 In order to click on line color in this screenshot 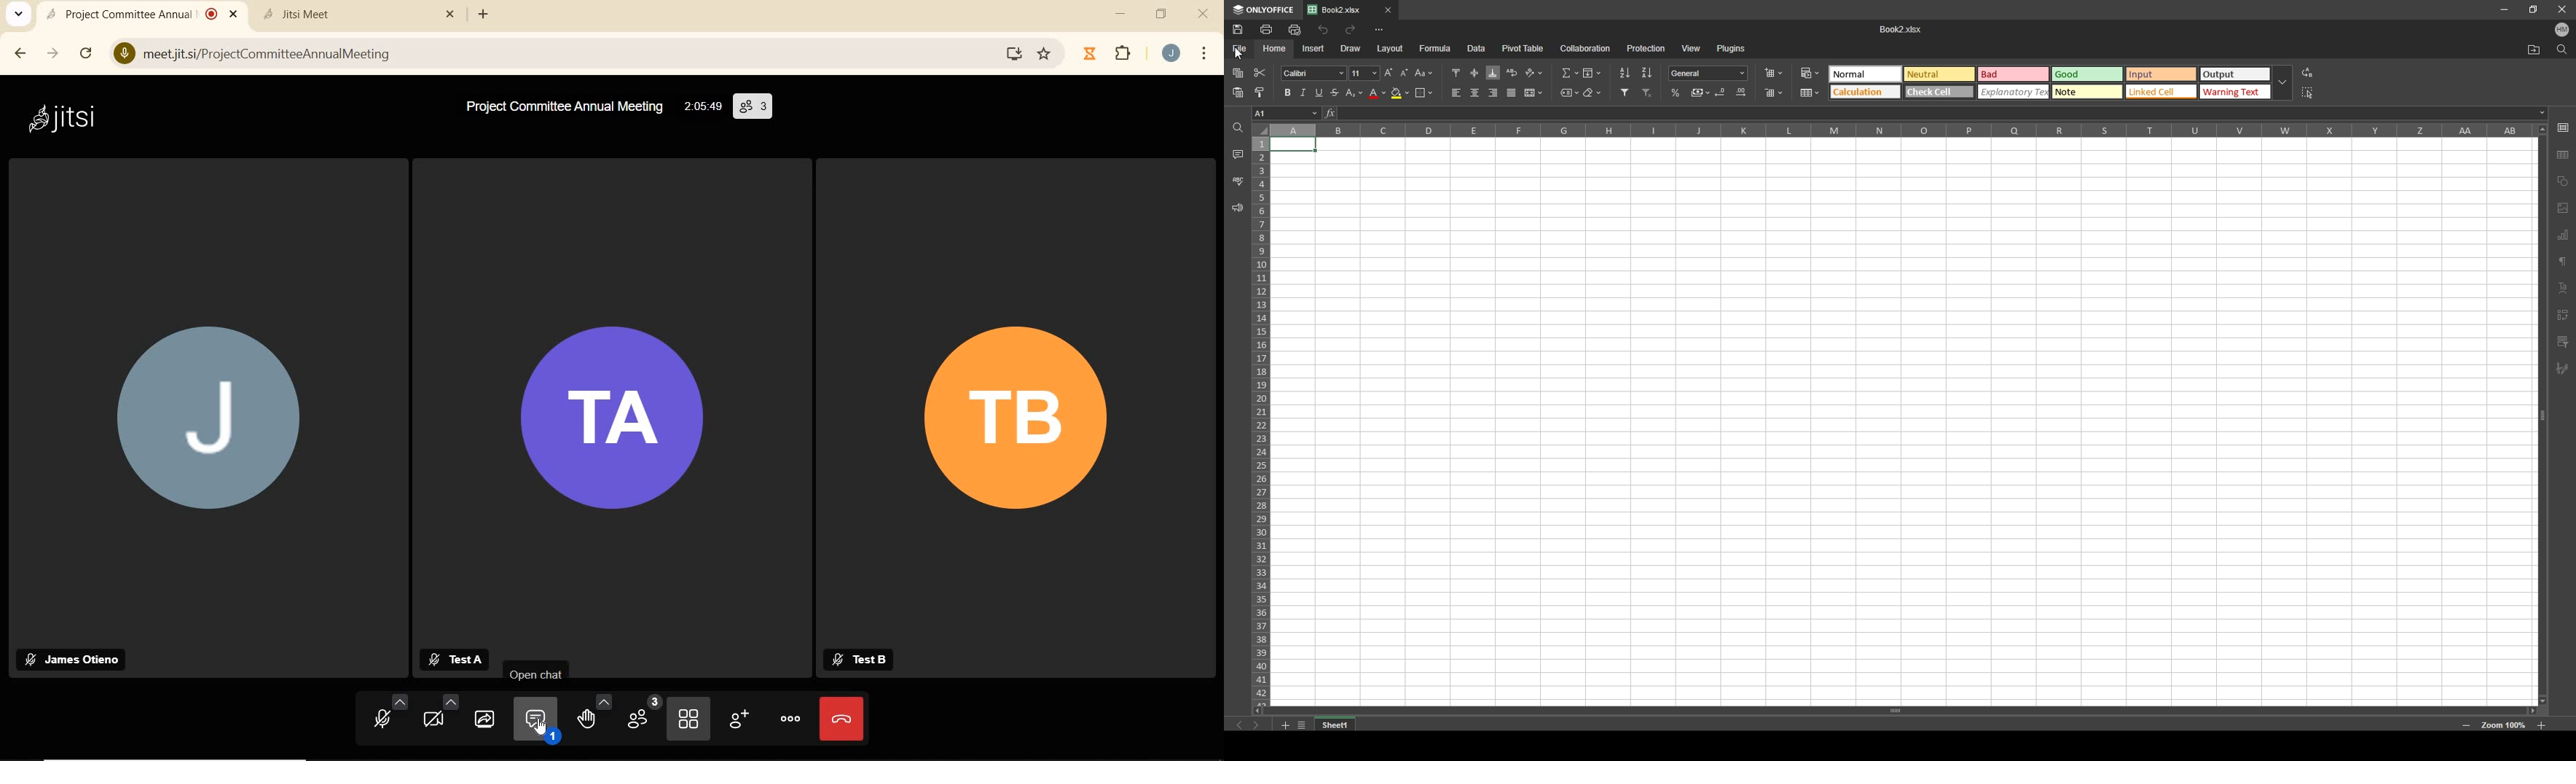, I will do `click(1377, 93)`.